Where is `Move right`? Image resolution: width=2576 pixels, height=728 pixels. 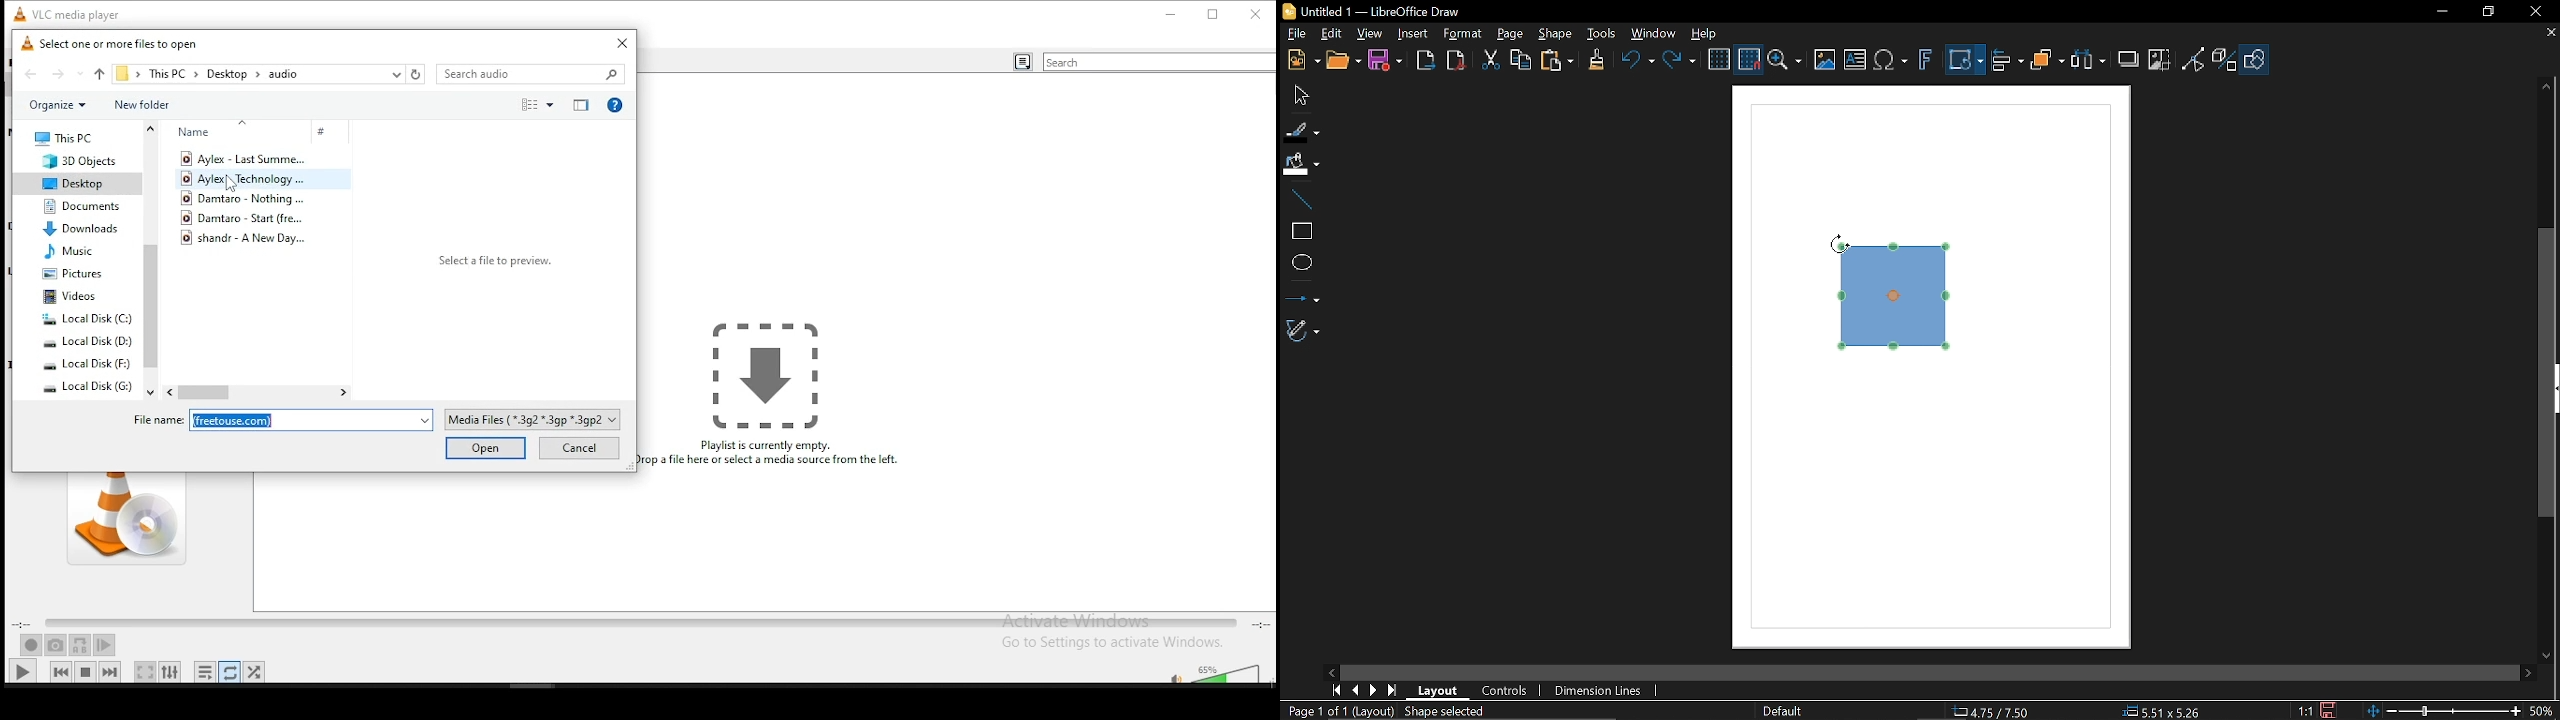 Move right is located at coordinates (2525, 673).